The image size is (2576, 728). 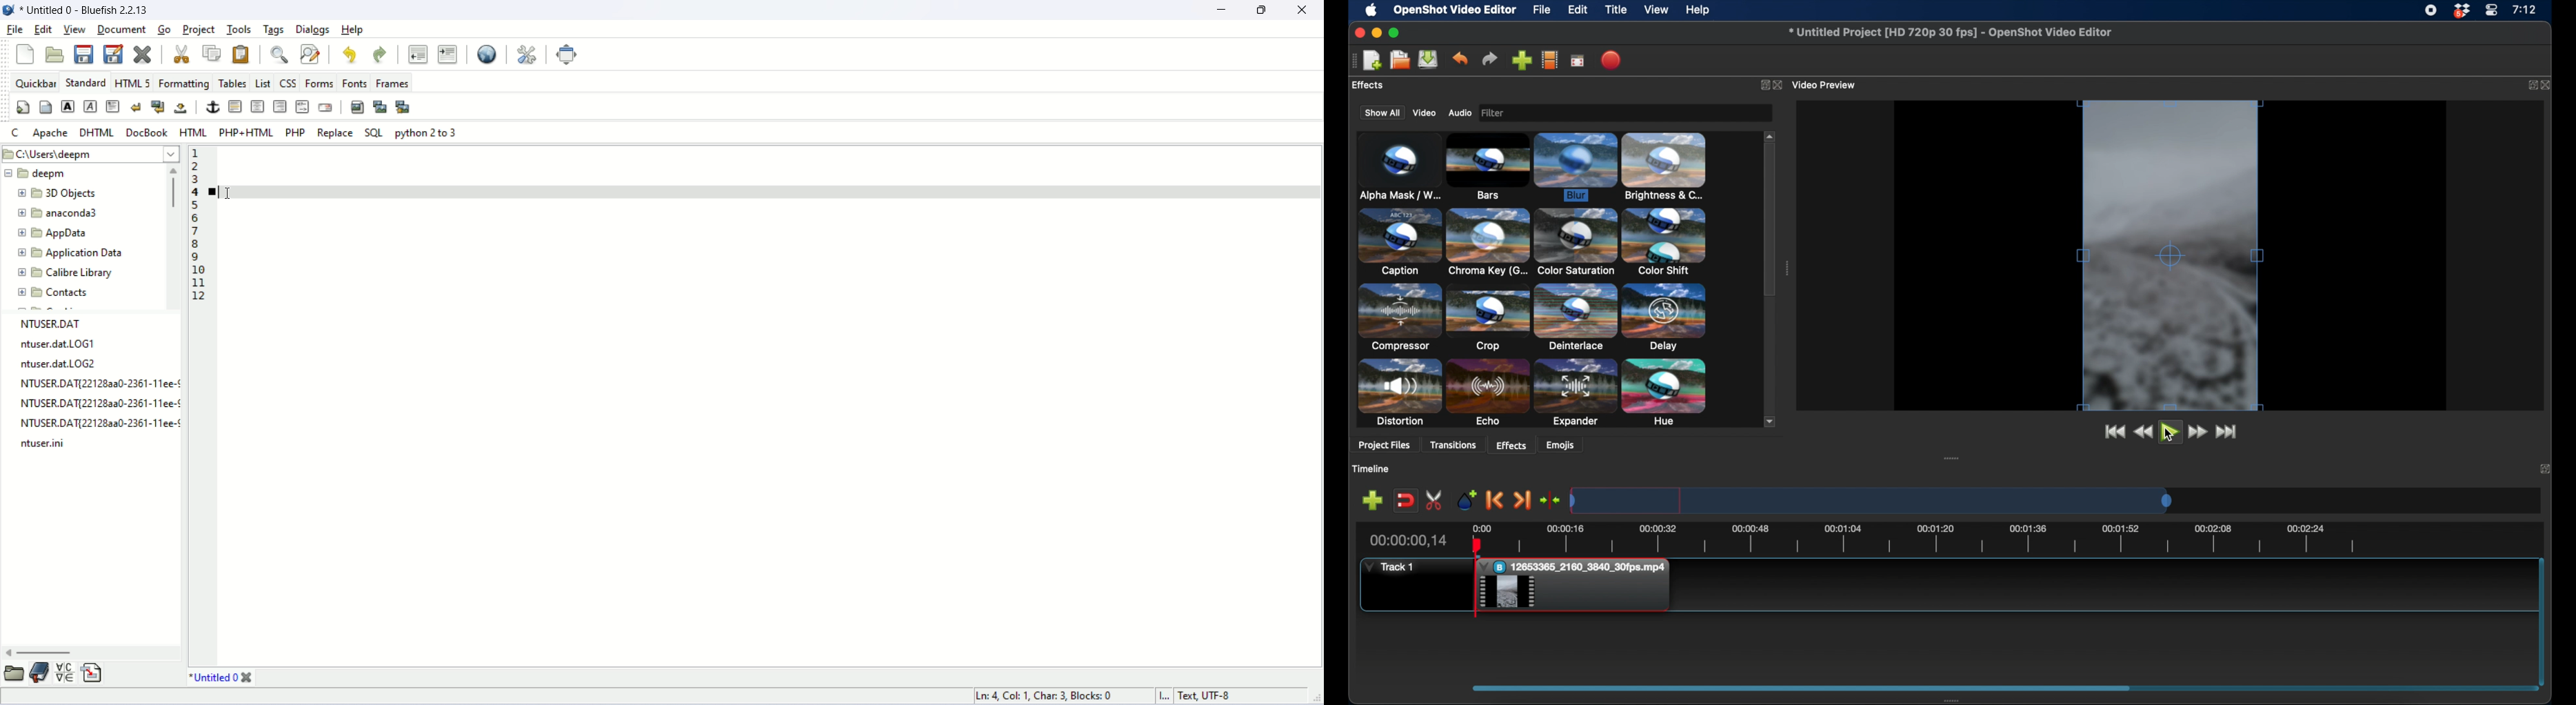 I want to click on show all, so click(x=1381, y=112).